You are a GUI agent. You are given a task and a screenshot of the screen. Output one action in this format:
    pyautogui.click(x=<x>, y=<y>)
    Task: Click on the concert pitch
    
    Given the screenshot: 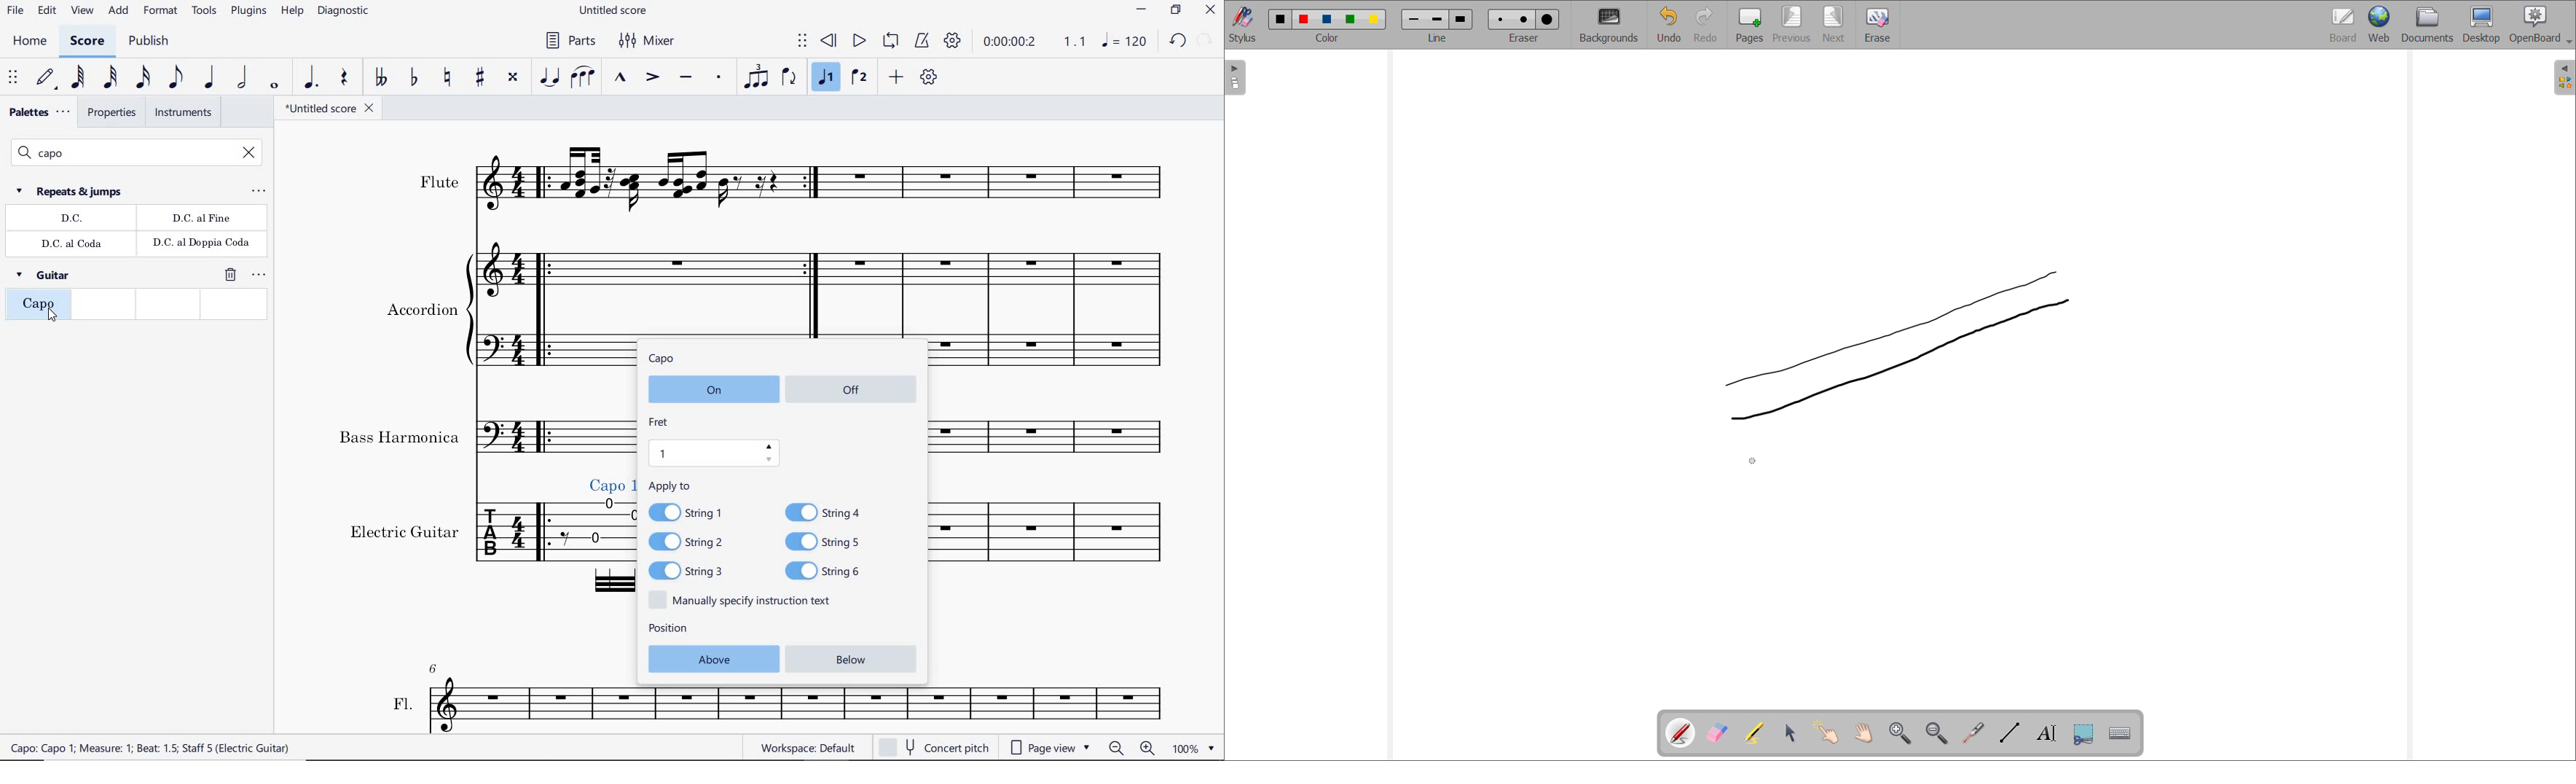 What is the action you would take?
    pyautogui.click(x=933, y=747)
    